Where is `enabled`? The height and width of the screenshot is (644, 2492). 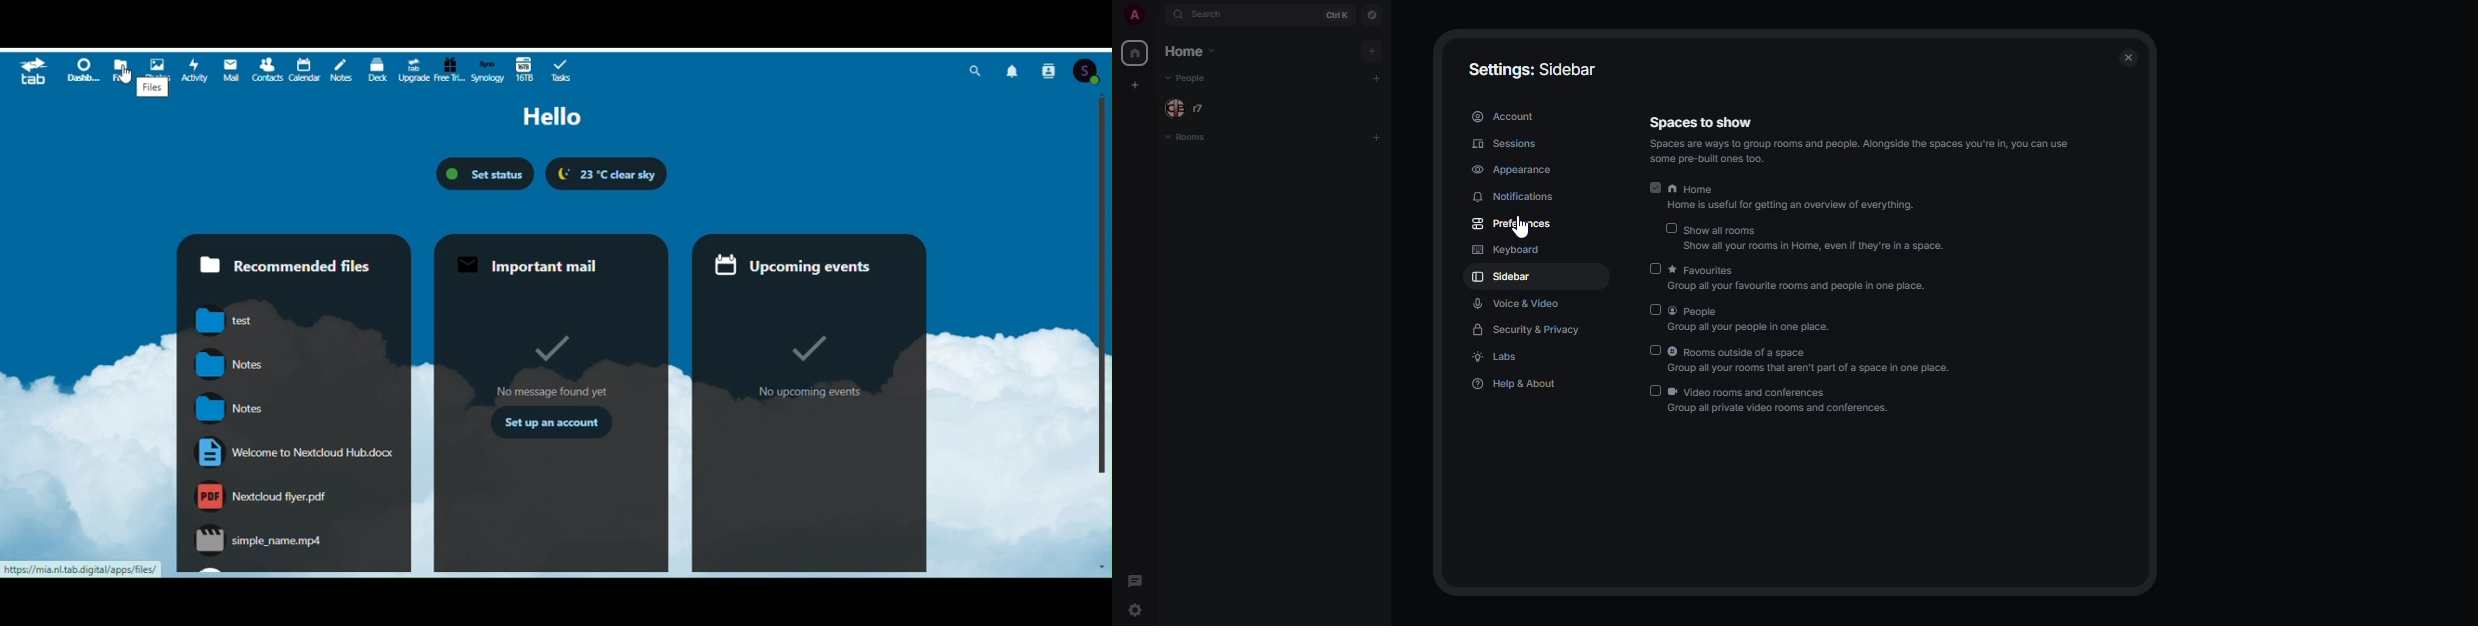 enabled is located at coordinates (1655, 187).